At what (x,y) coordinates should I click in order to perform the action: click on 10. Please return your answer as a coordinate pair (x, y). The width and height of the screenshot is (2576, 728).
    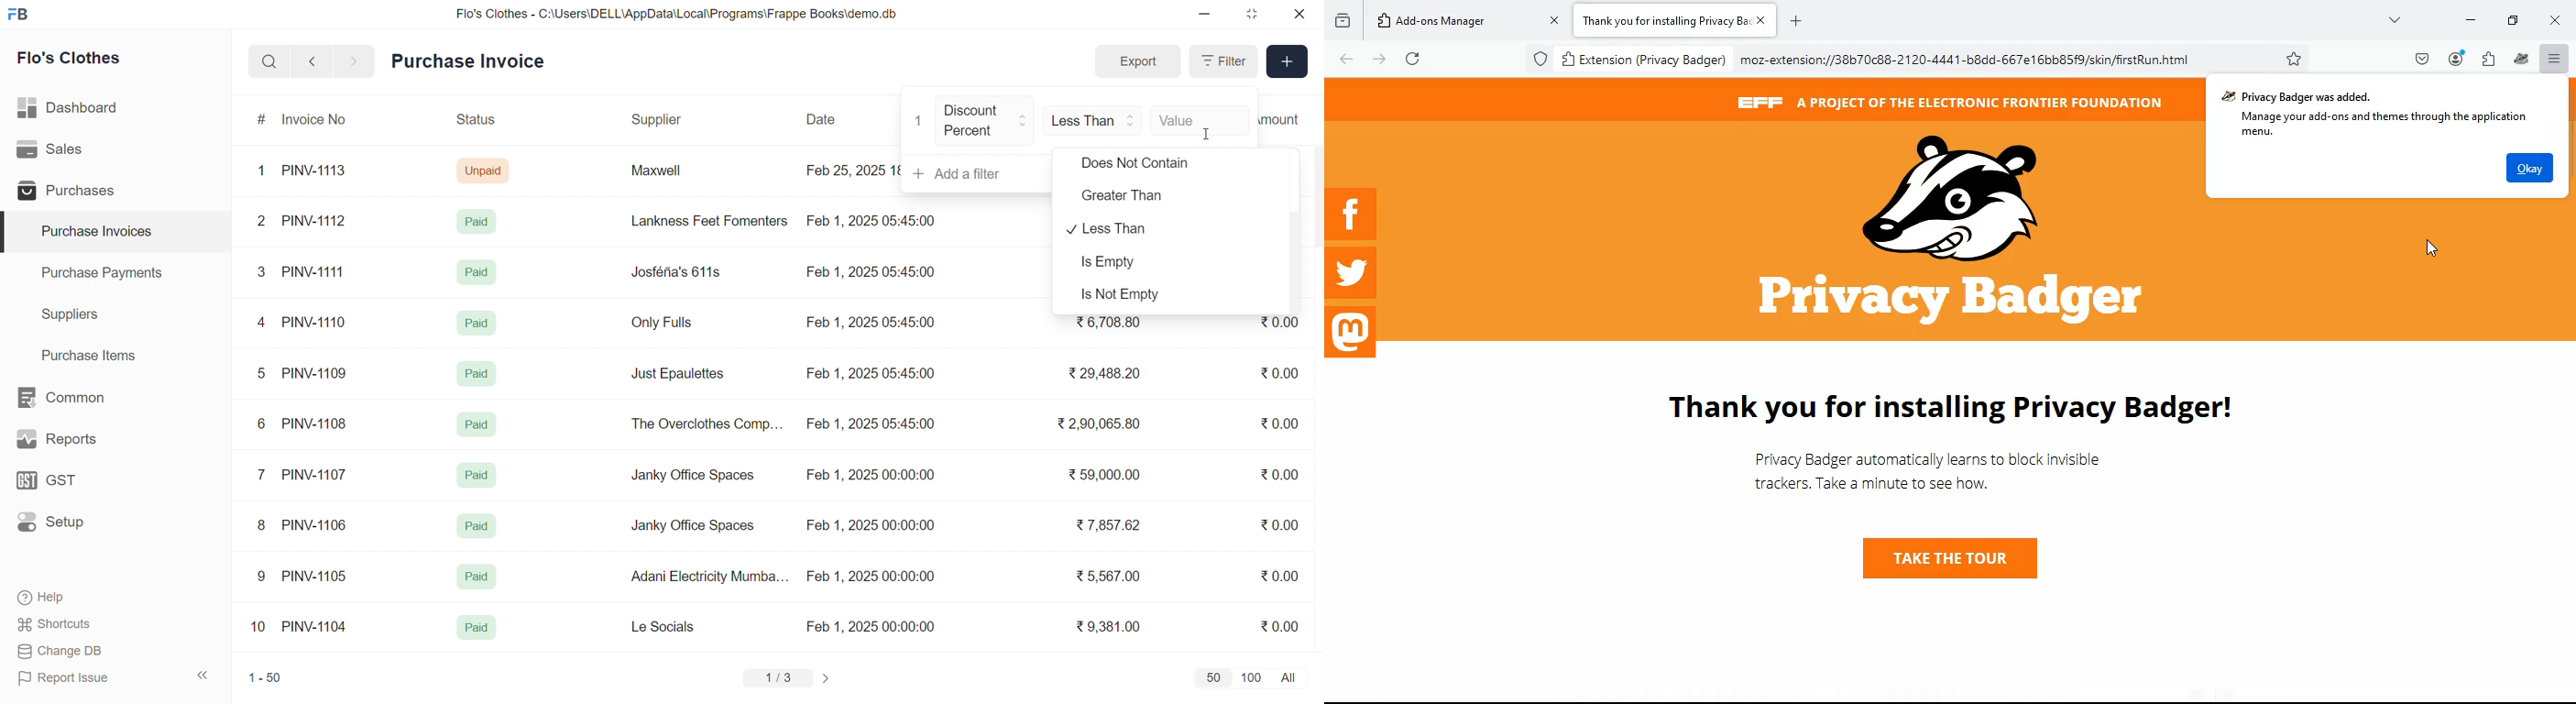
    Looking at the image, I should click on (262, 628).